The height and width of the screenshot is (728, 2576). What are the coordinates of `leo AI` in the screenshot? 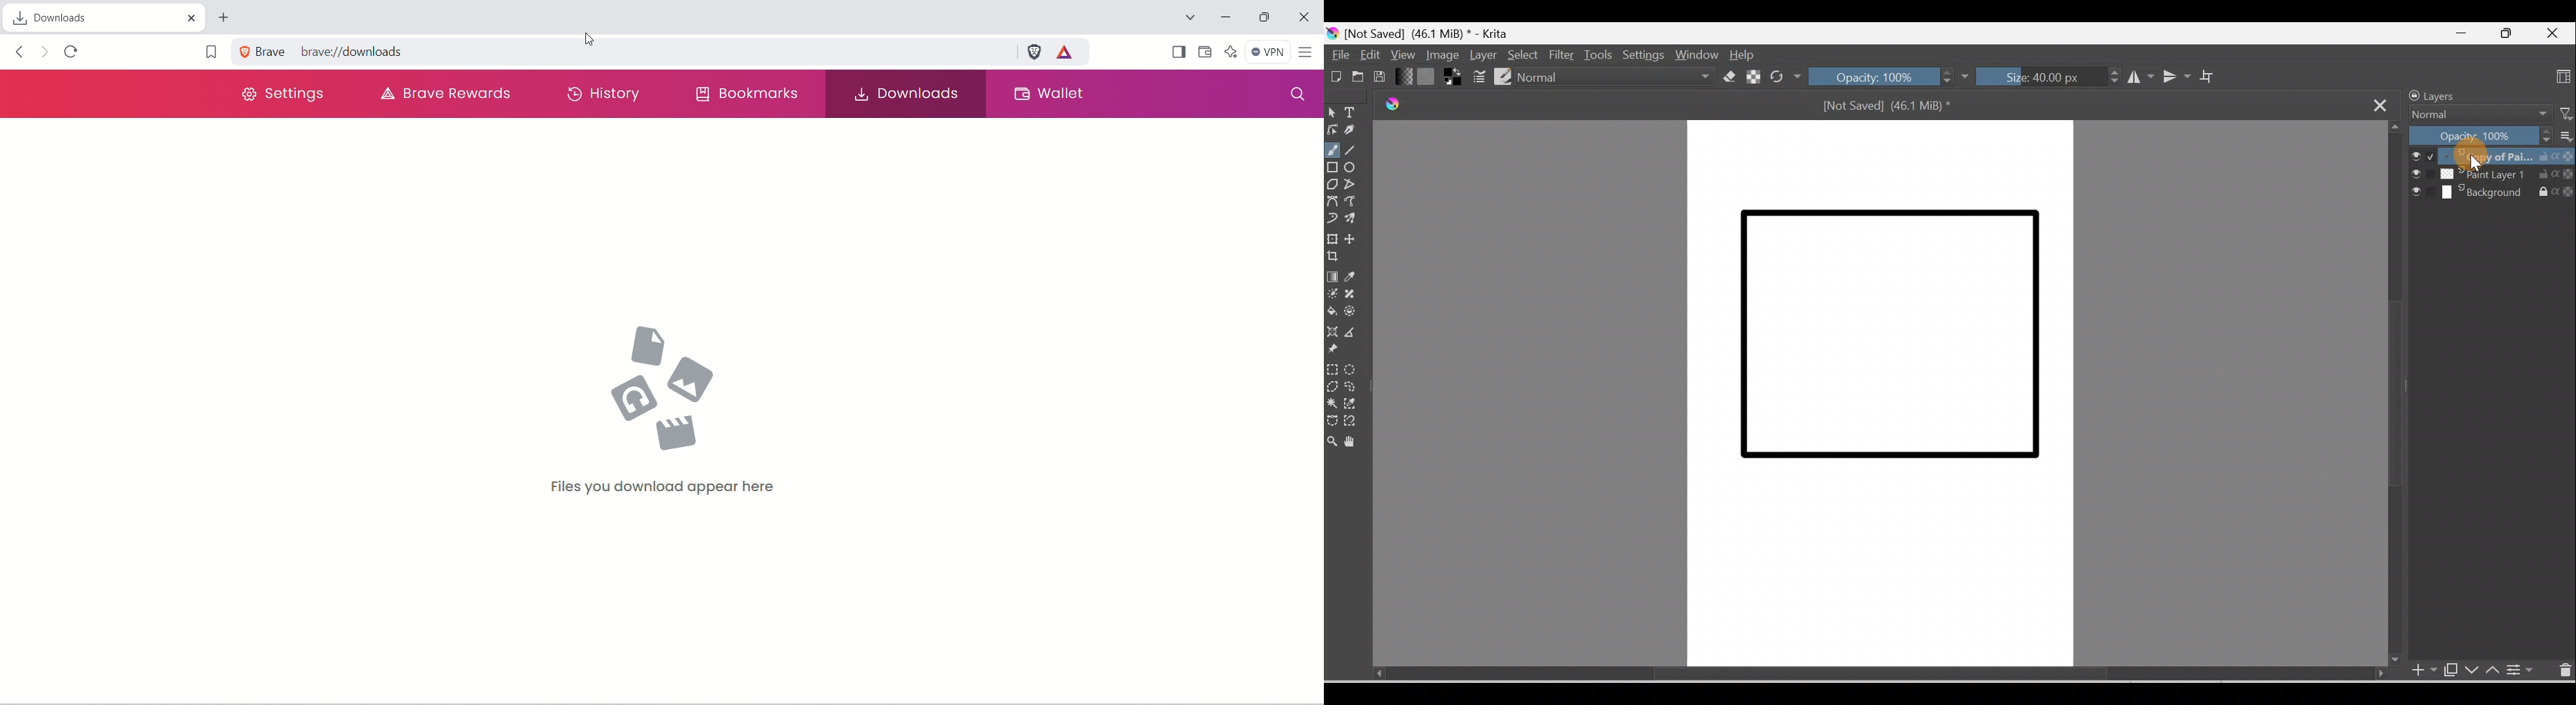 It's located at (1236, 54).